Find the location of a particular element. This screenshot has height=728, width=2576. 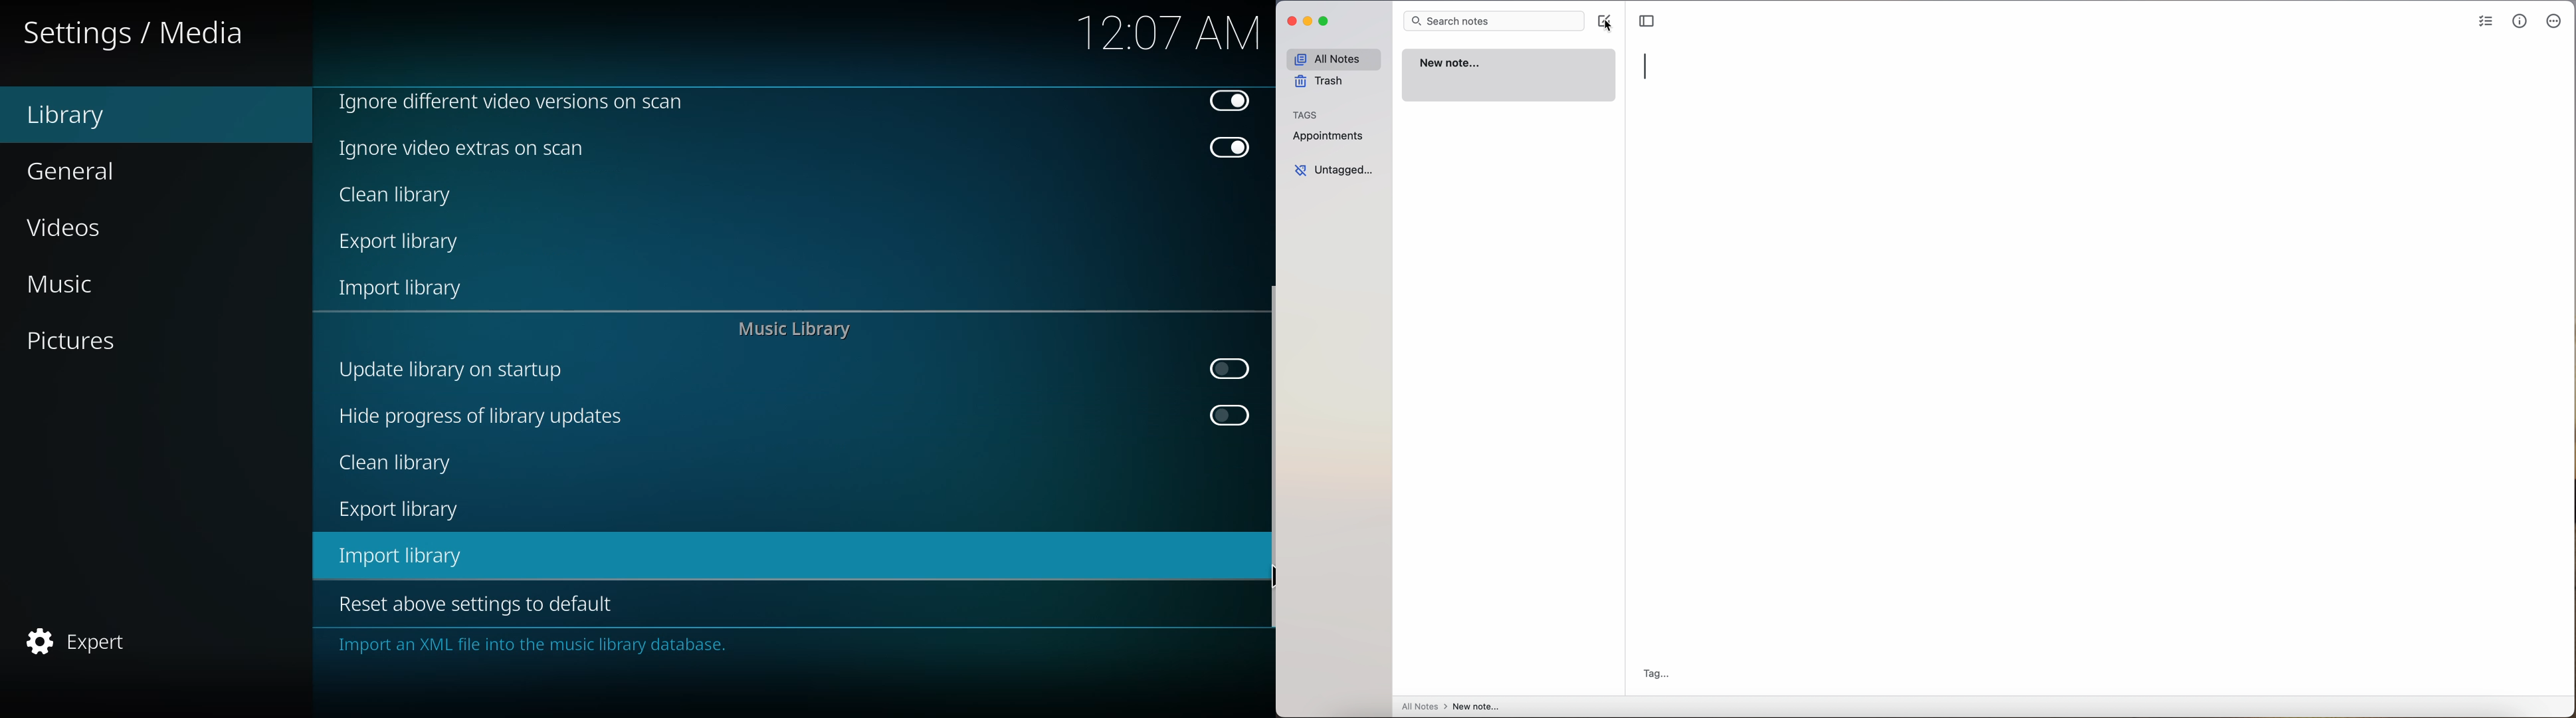

minimize app is located at coordinates (1309, 22).